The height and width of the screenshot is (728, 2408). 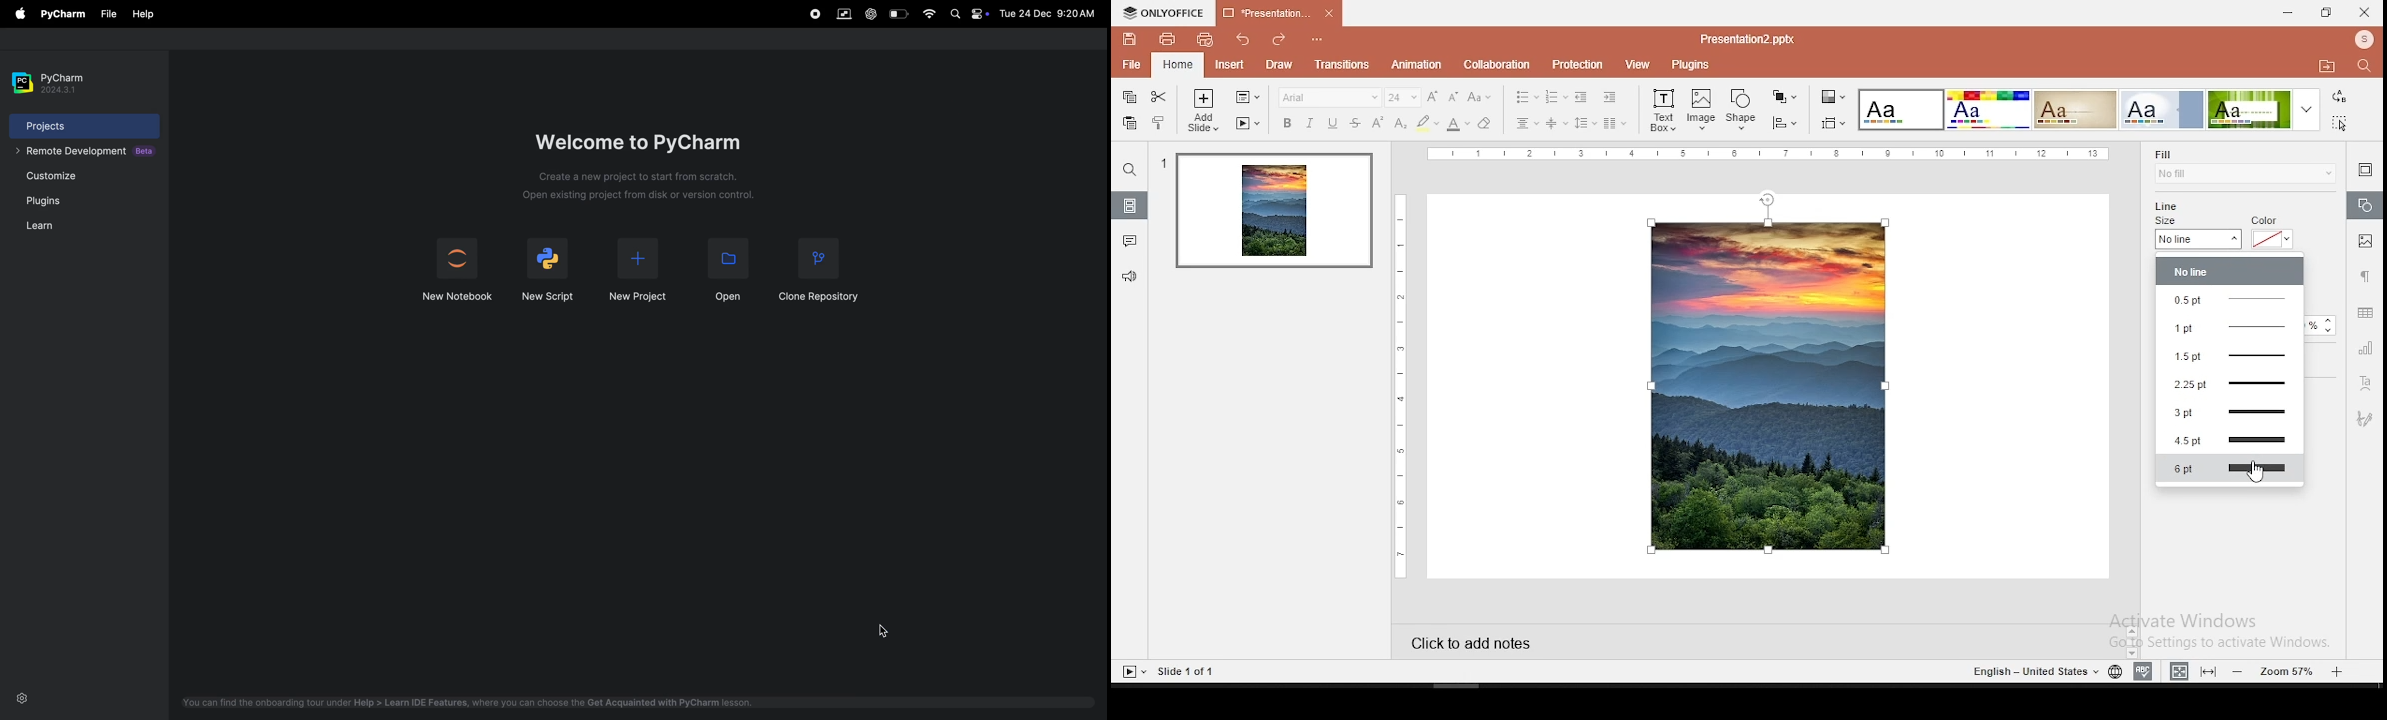 What do you see at coordinates (1581, 97) in the screenshot?
I see `decrease indent` at bounding box center [1581, 97].